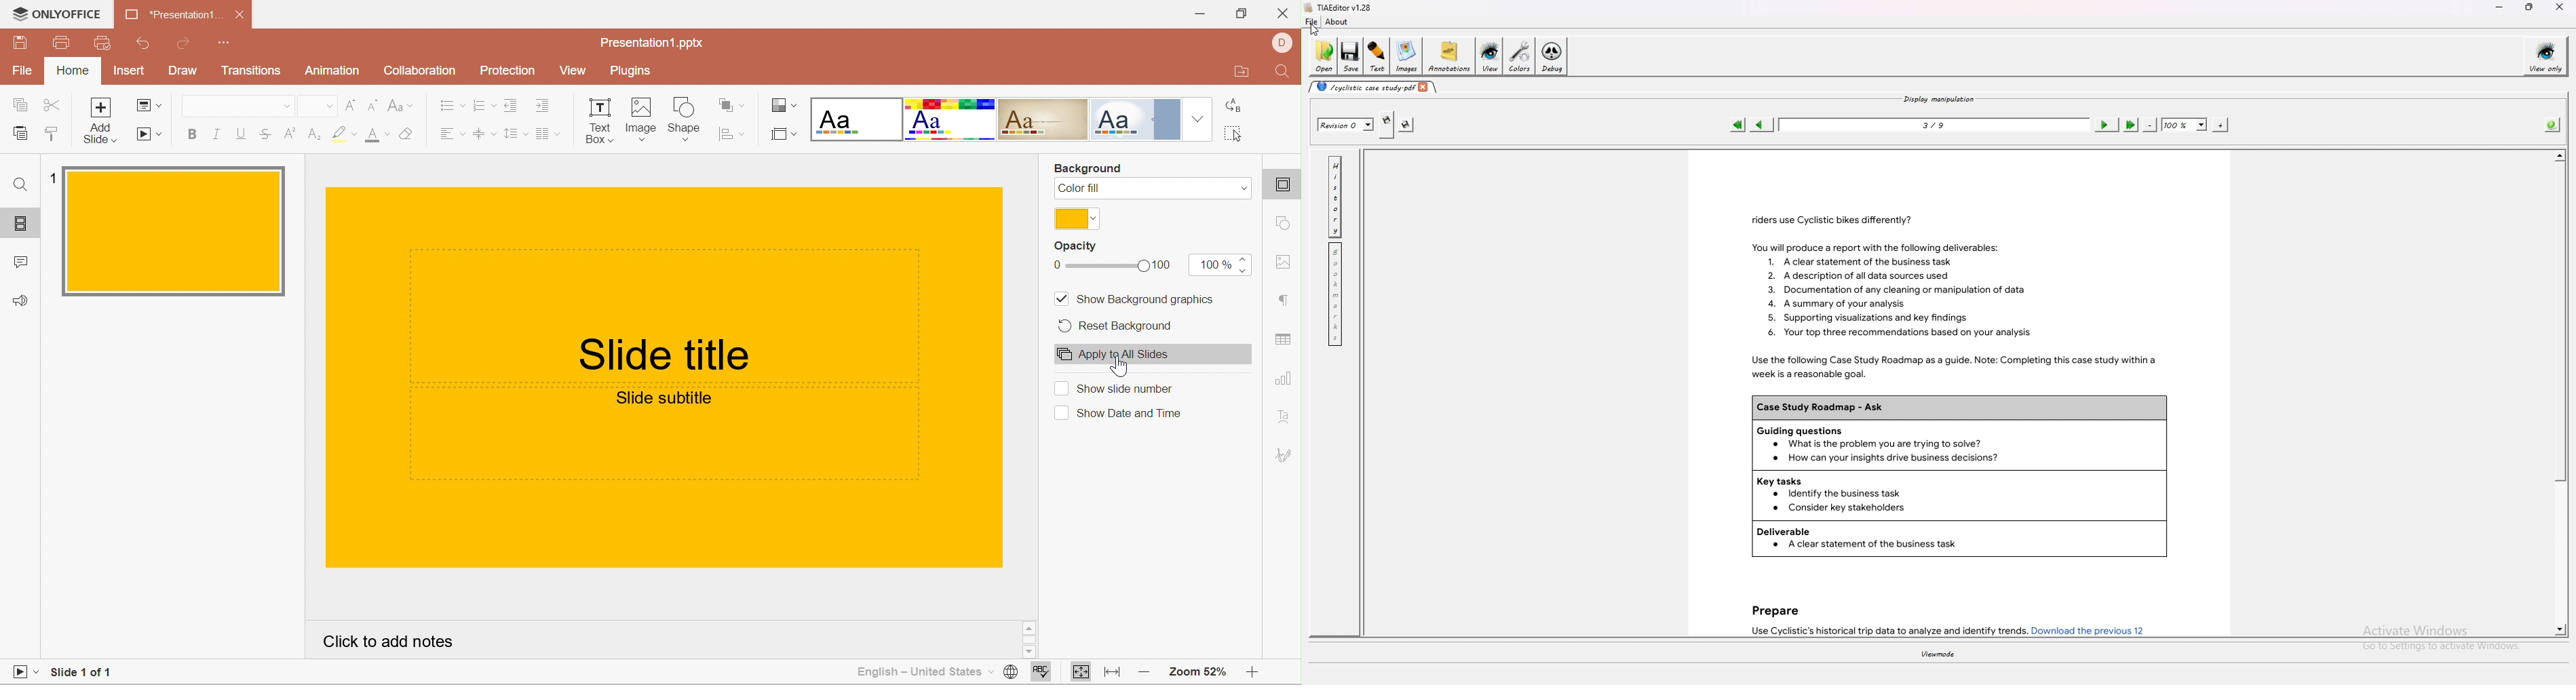 The height and width of the screenshot is (700, 2576). Describe the element at coordinates (54, 16) in the screenshot. I see `ONLYOFFICE` at that location.